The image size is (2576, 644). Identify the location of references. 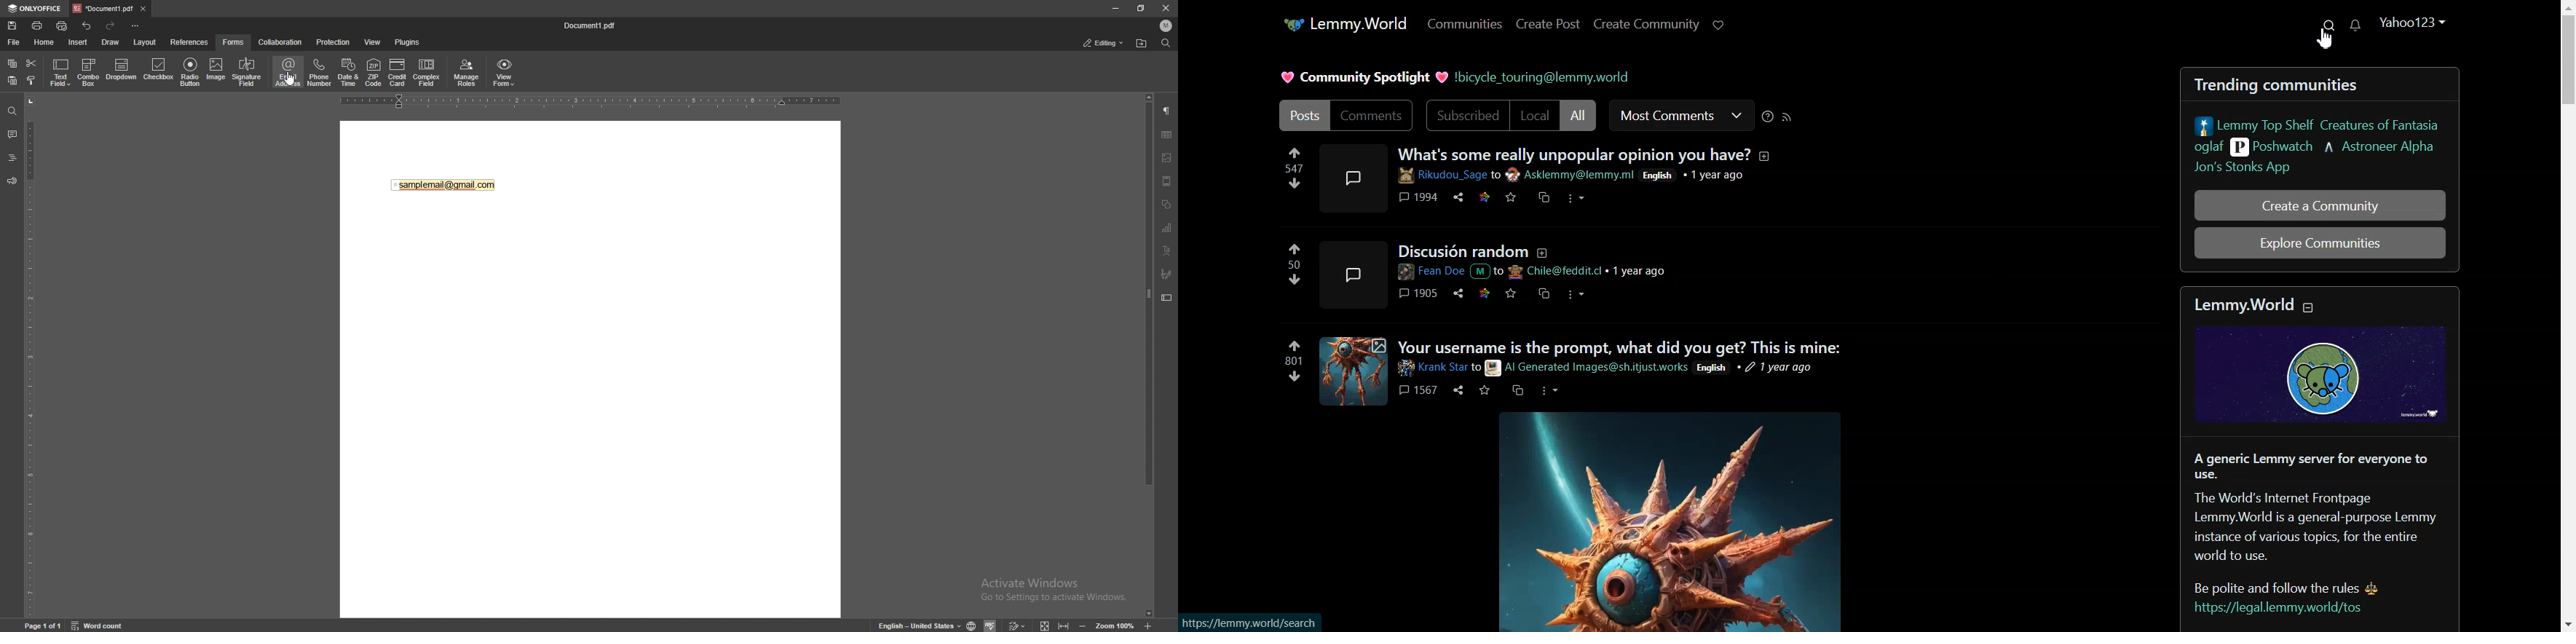
(190, 42).